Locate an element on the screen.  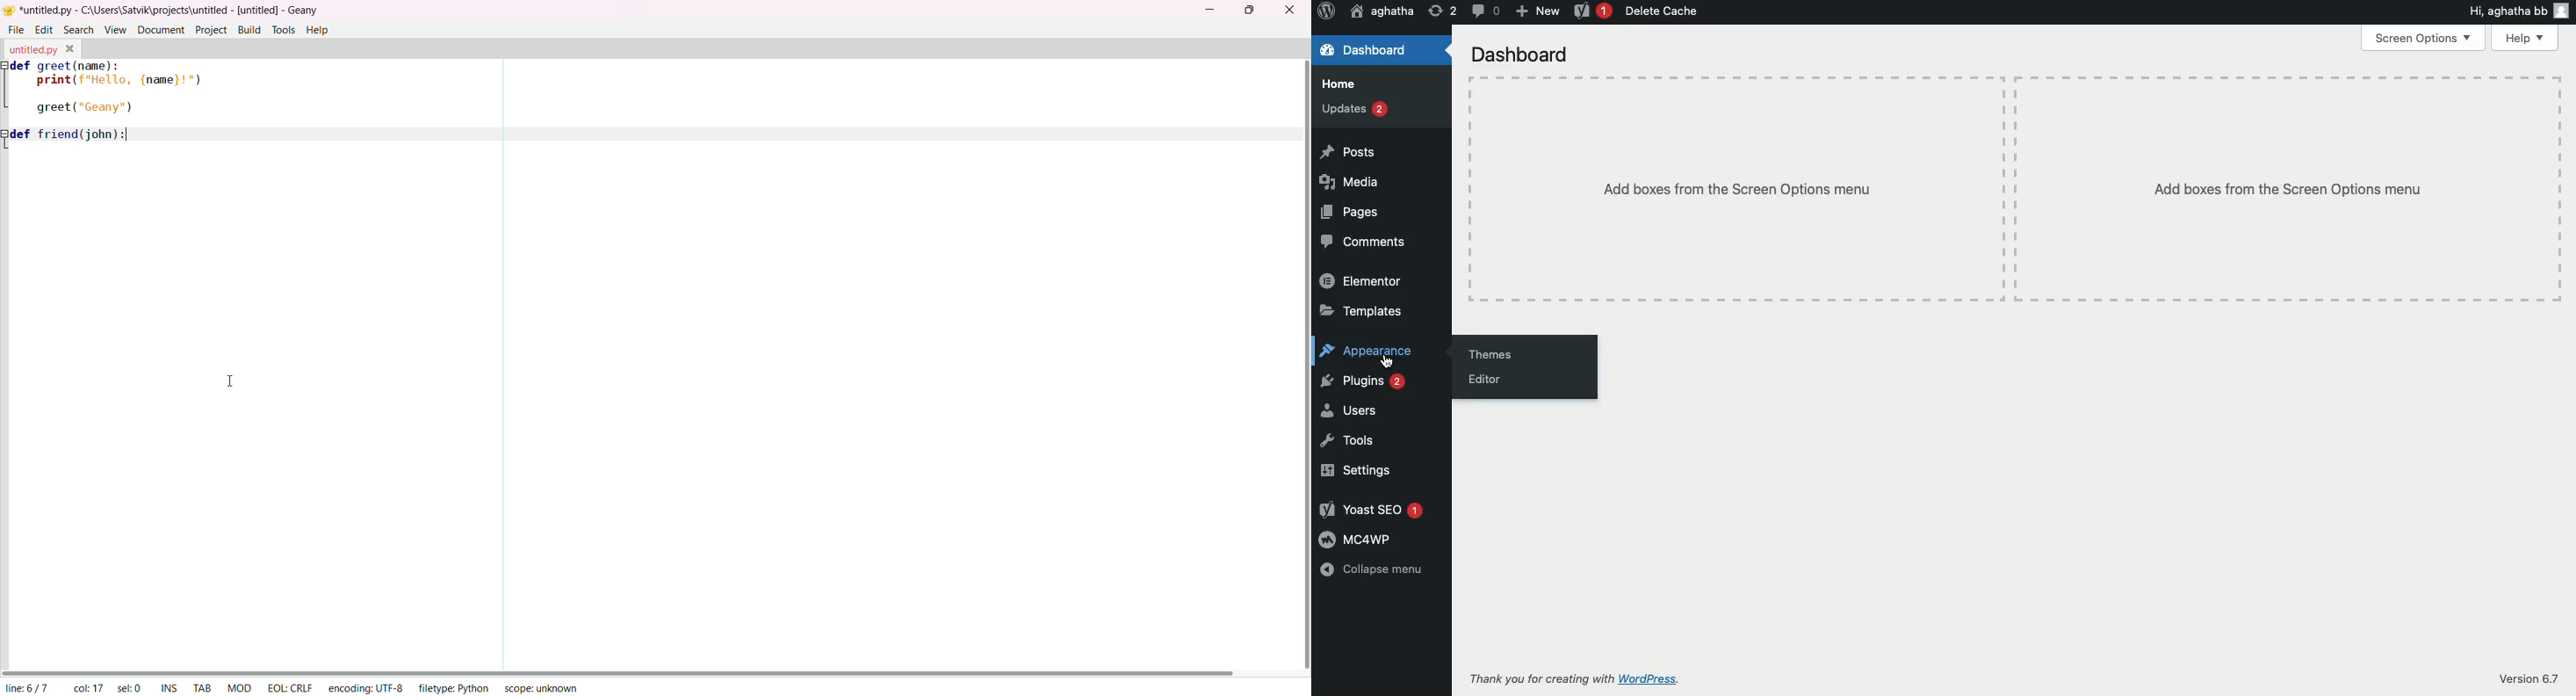
encoding: UTF-8 is located at coordinates (365, 686).